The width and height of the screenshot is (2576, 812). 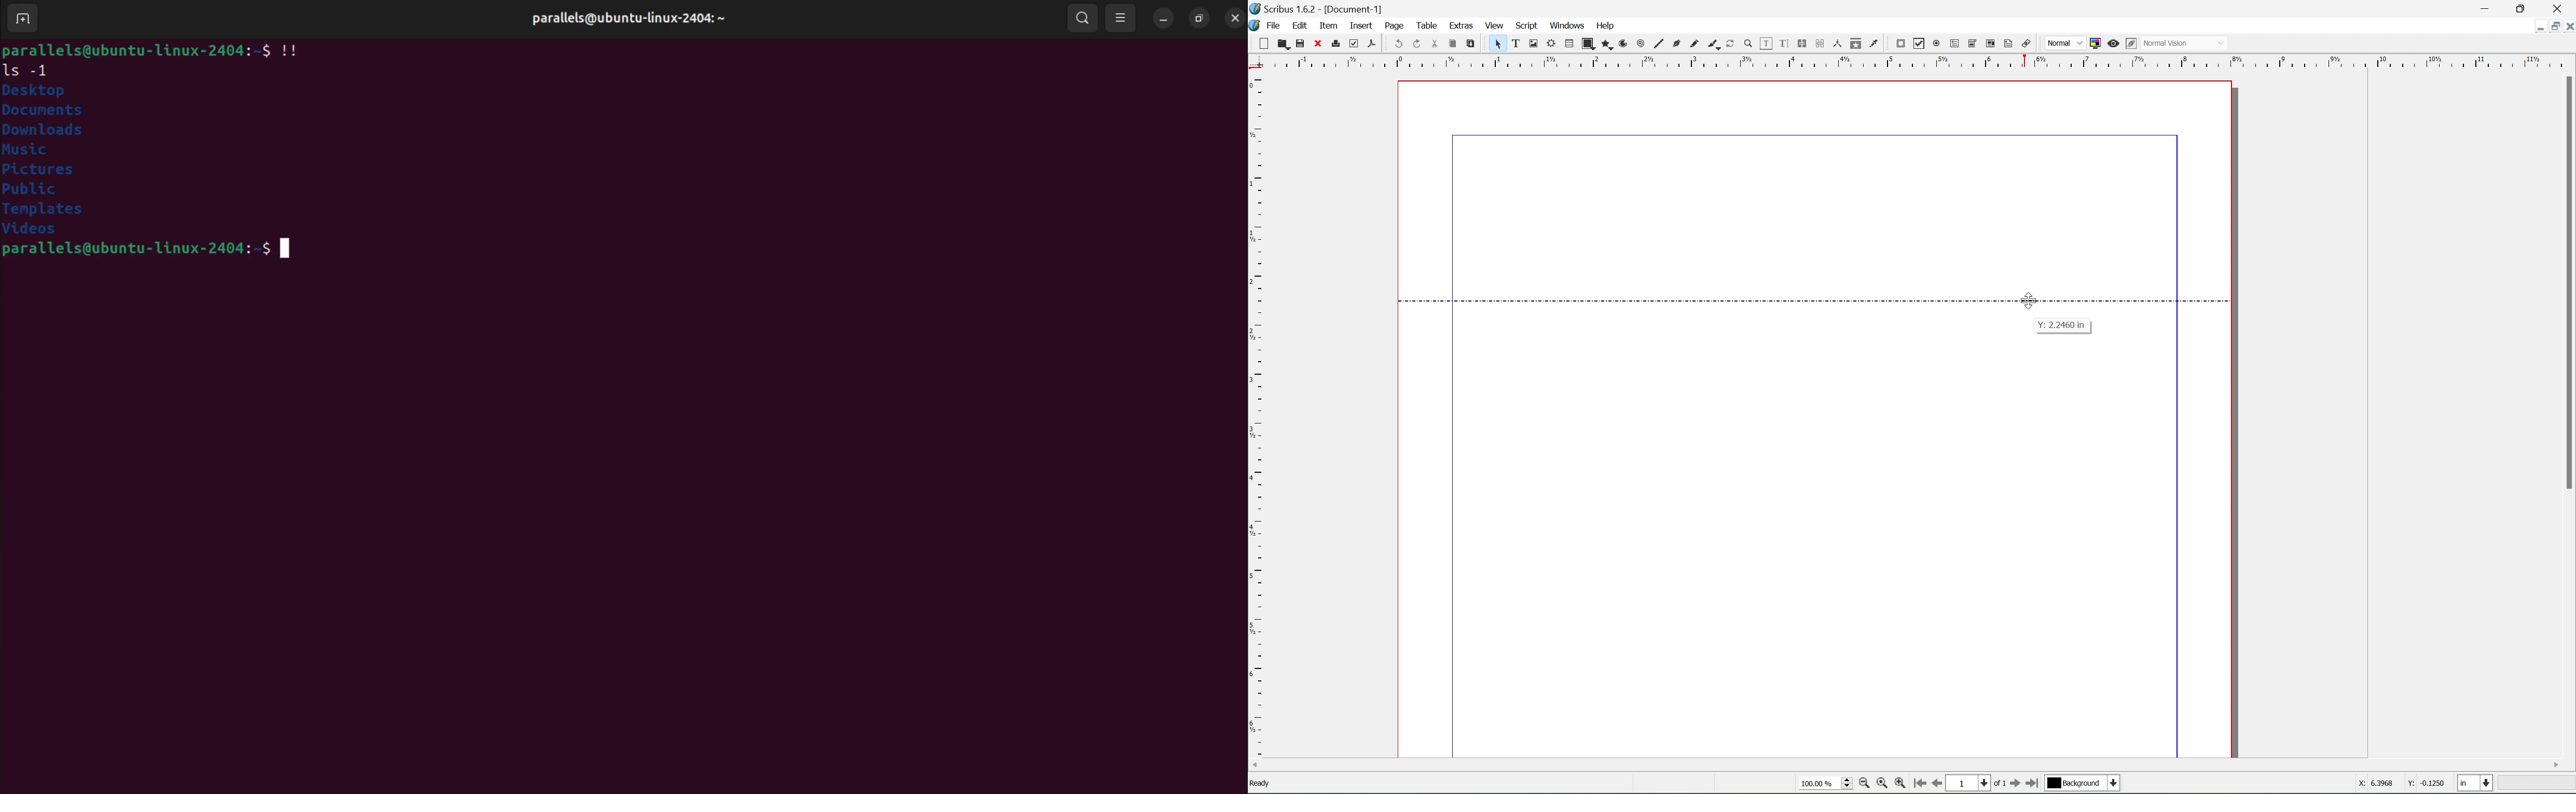 What do you see at coordinates (1785, 44) in the screenshot?
I see `edit text with story editor` at bounding box center [1785, 44].